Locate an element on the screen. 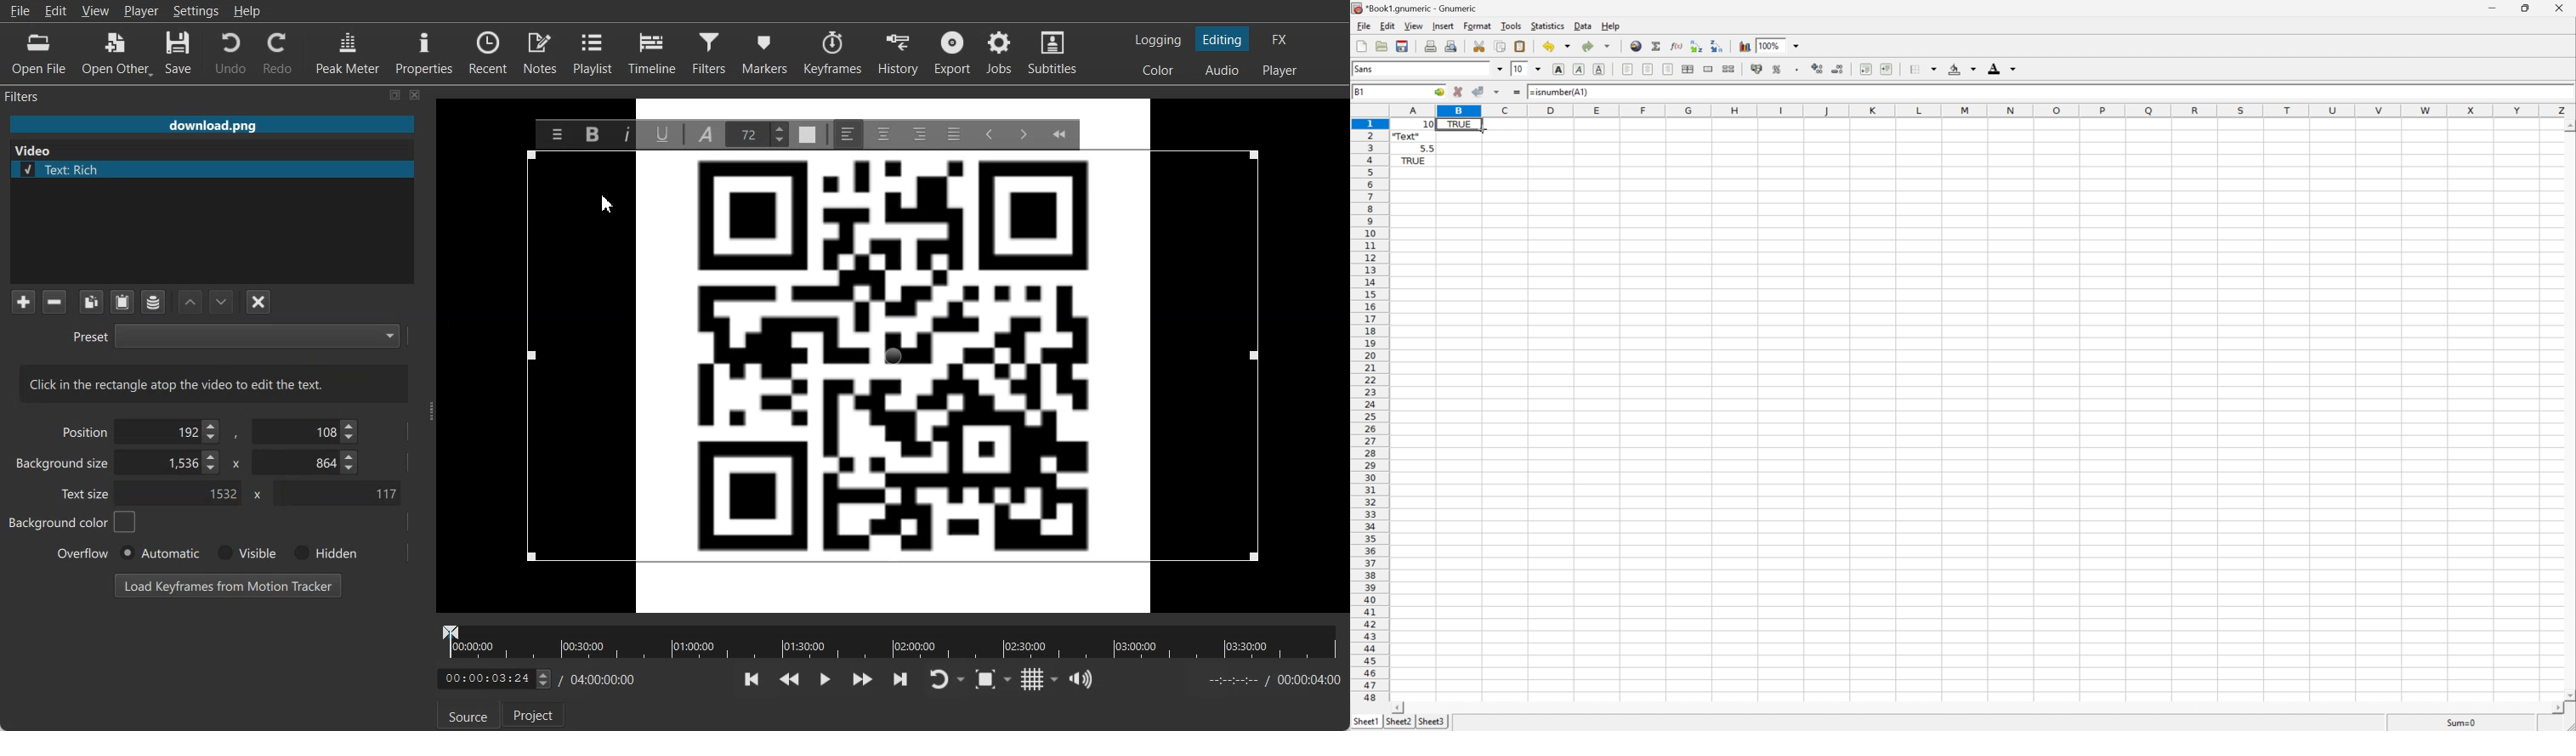 Image resolution: width=2576 pixels, height=756 pixels. Open Other is located at coordinates (117, 54).